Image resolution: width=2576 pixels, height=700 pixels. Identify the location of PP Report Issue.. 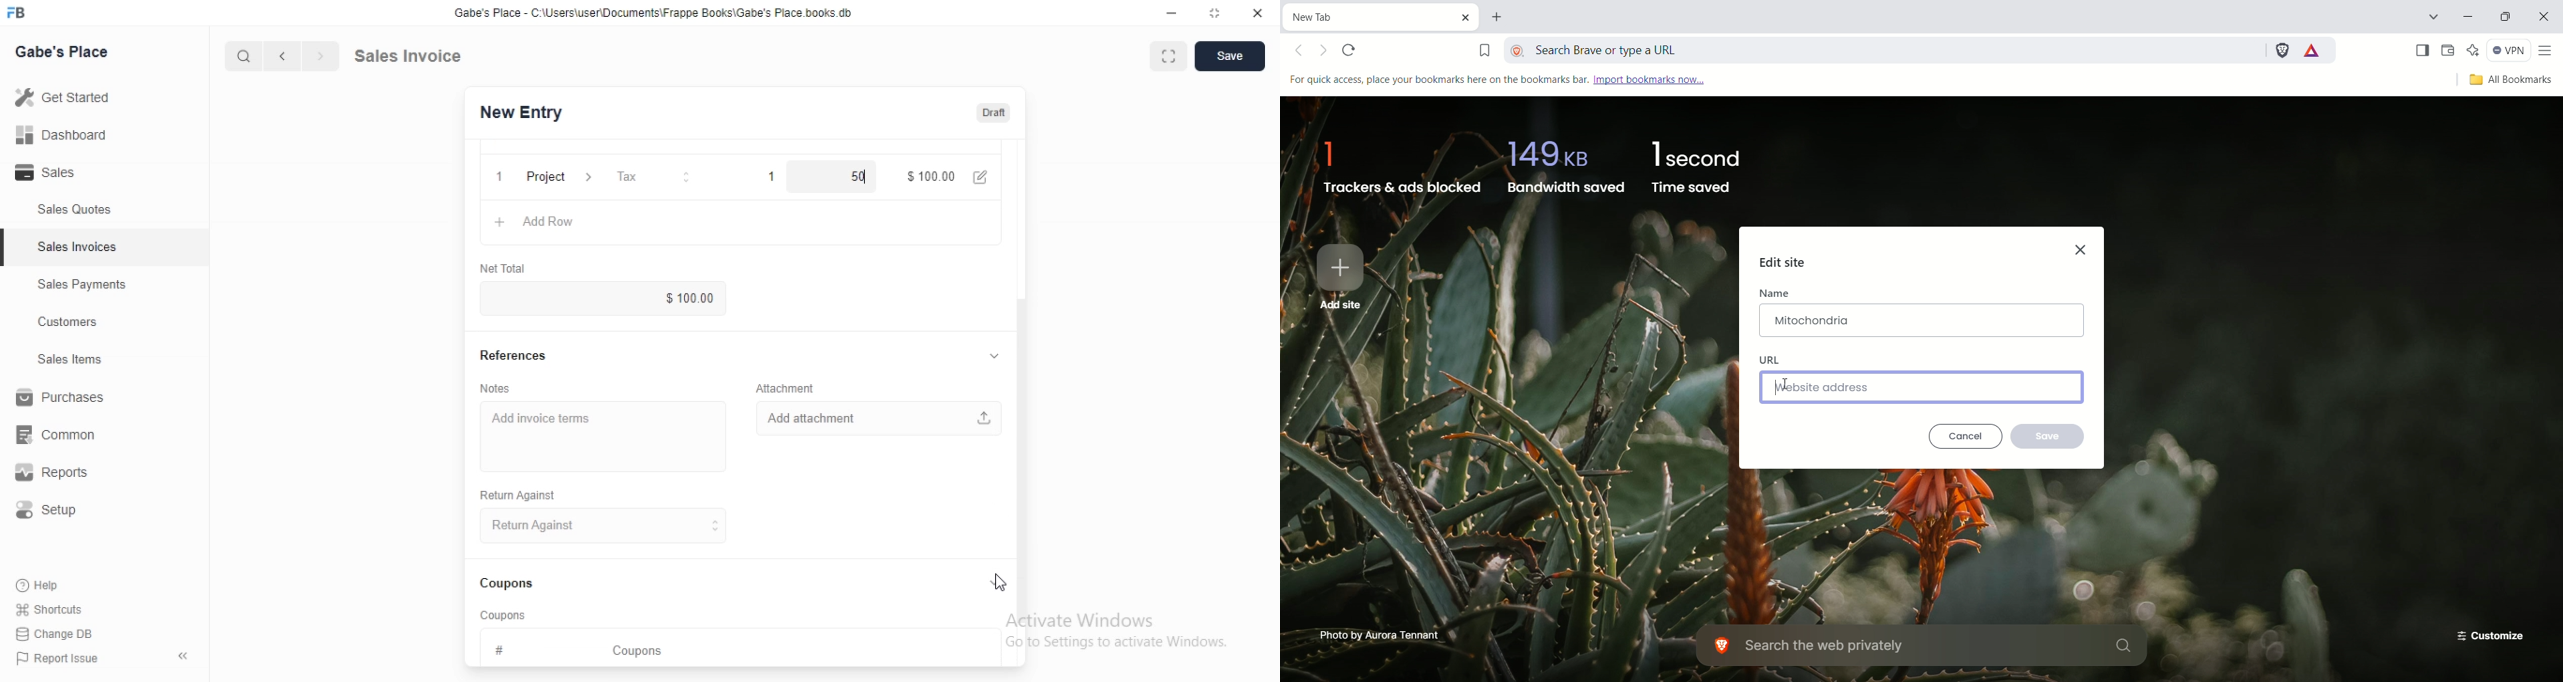
(64, 662).